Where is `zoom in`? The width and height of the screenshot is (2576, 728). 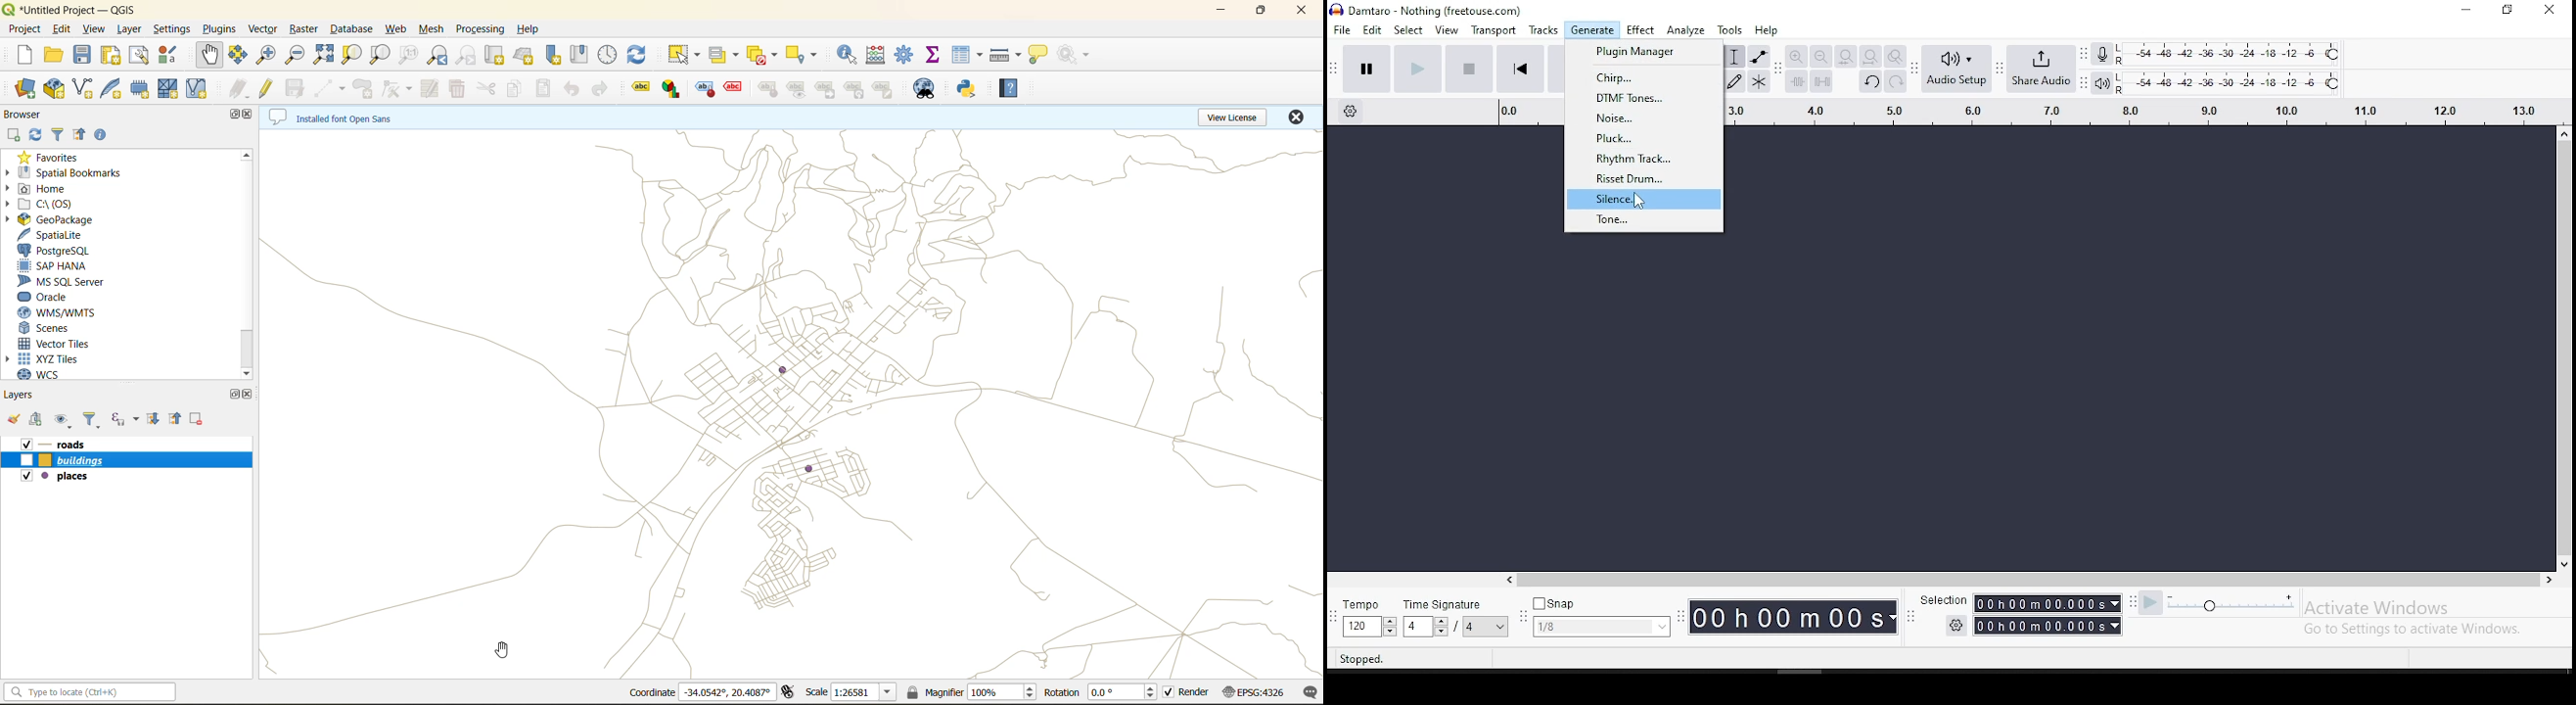
zoom in is located at coordinates (265, 55).